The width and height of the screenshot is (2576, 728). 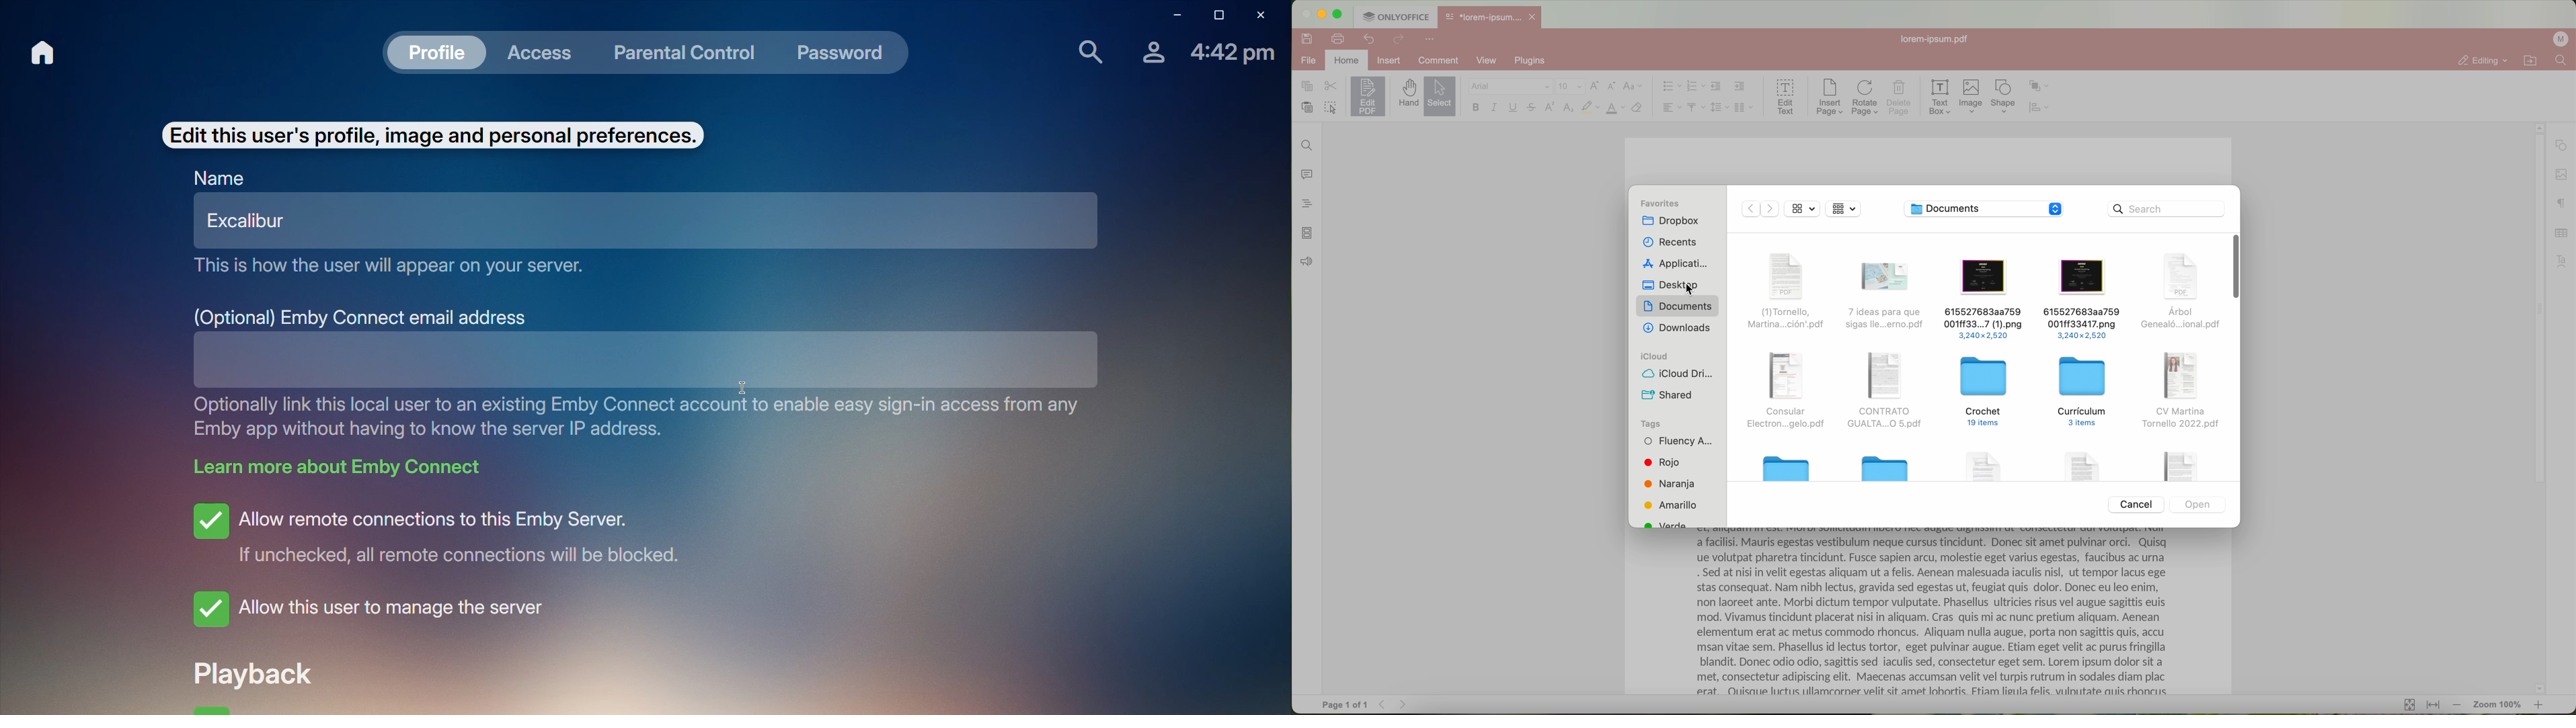 I want to click on folder, so click(x=1886, y=466).